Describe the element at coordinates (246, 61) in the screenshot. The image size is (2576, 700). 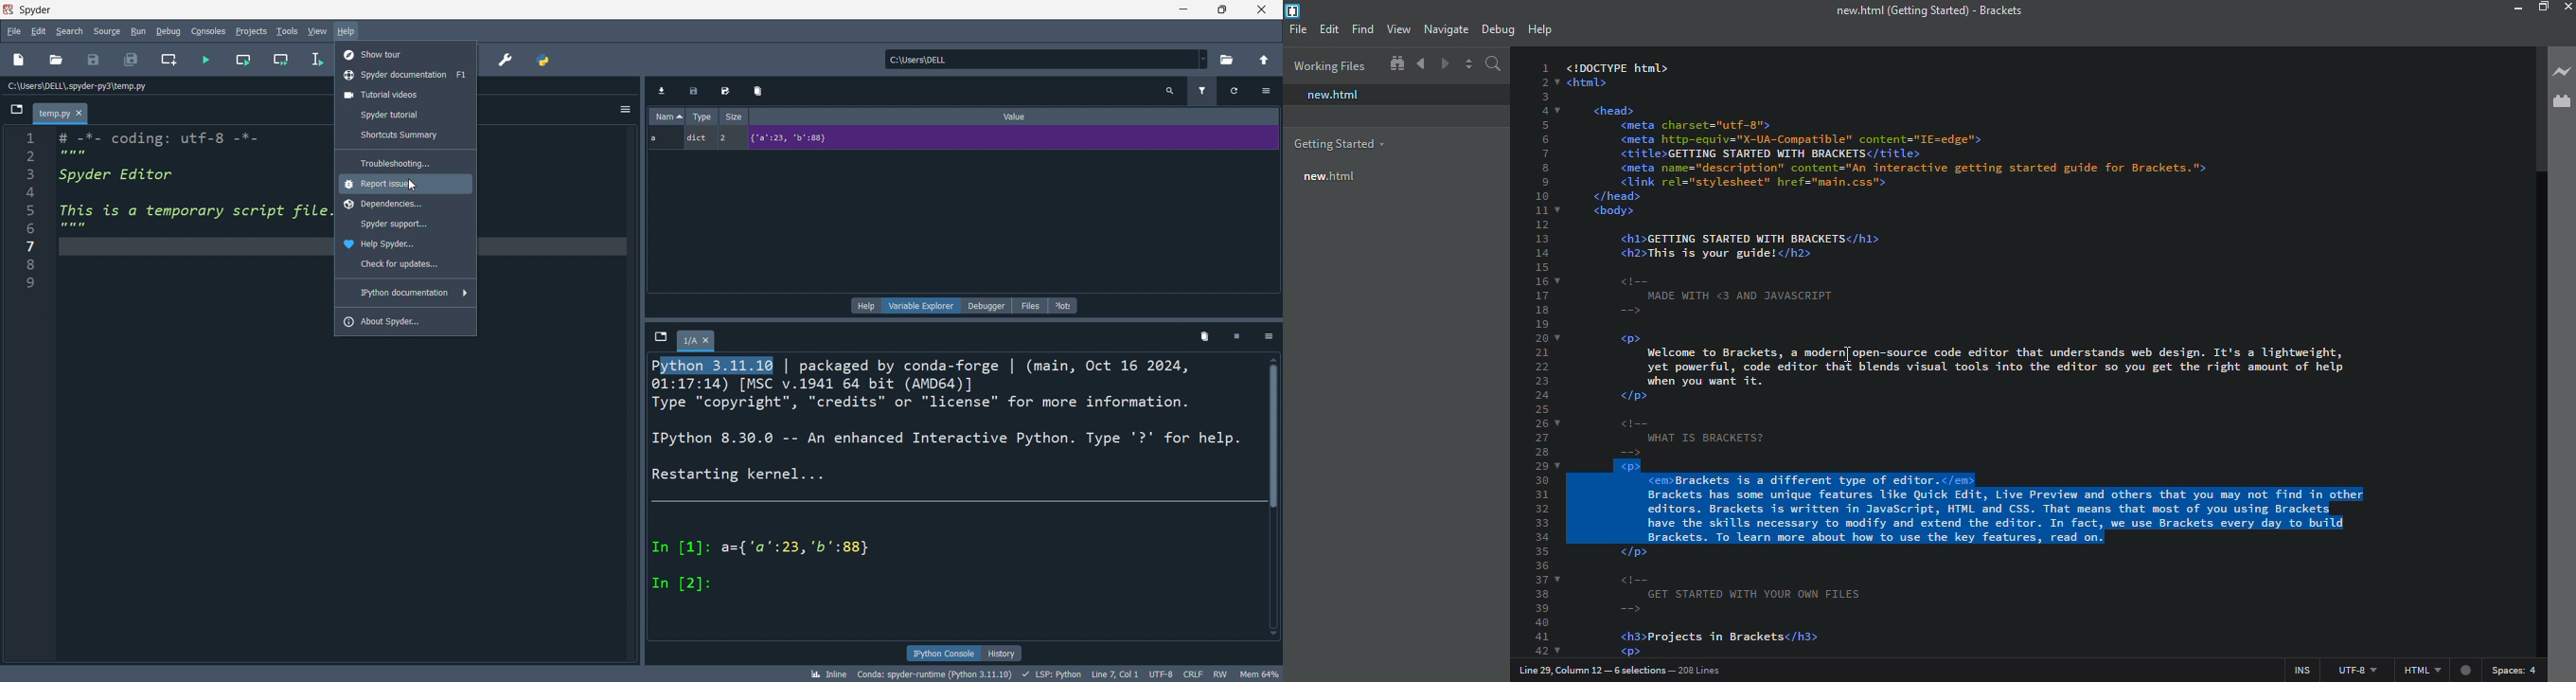
I see `run cell` at that location.